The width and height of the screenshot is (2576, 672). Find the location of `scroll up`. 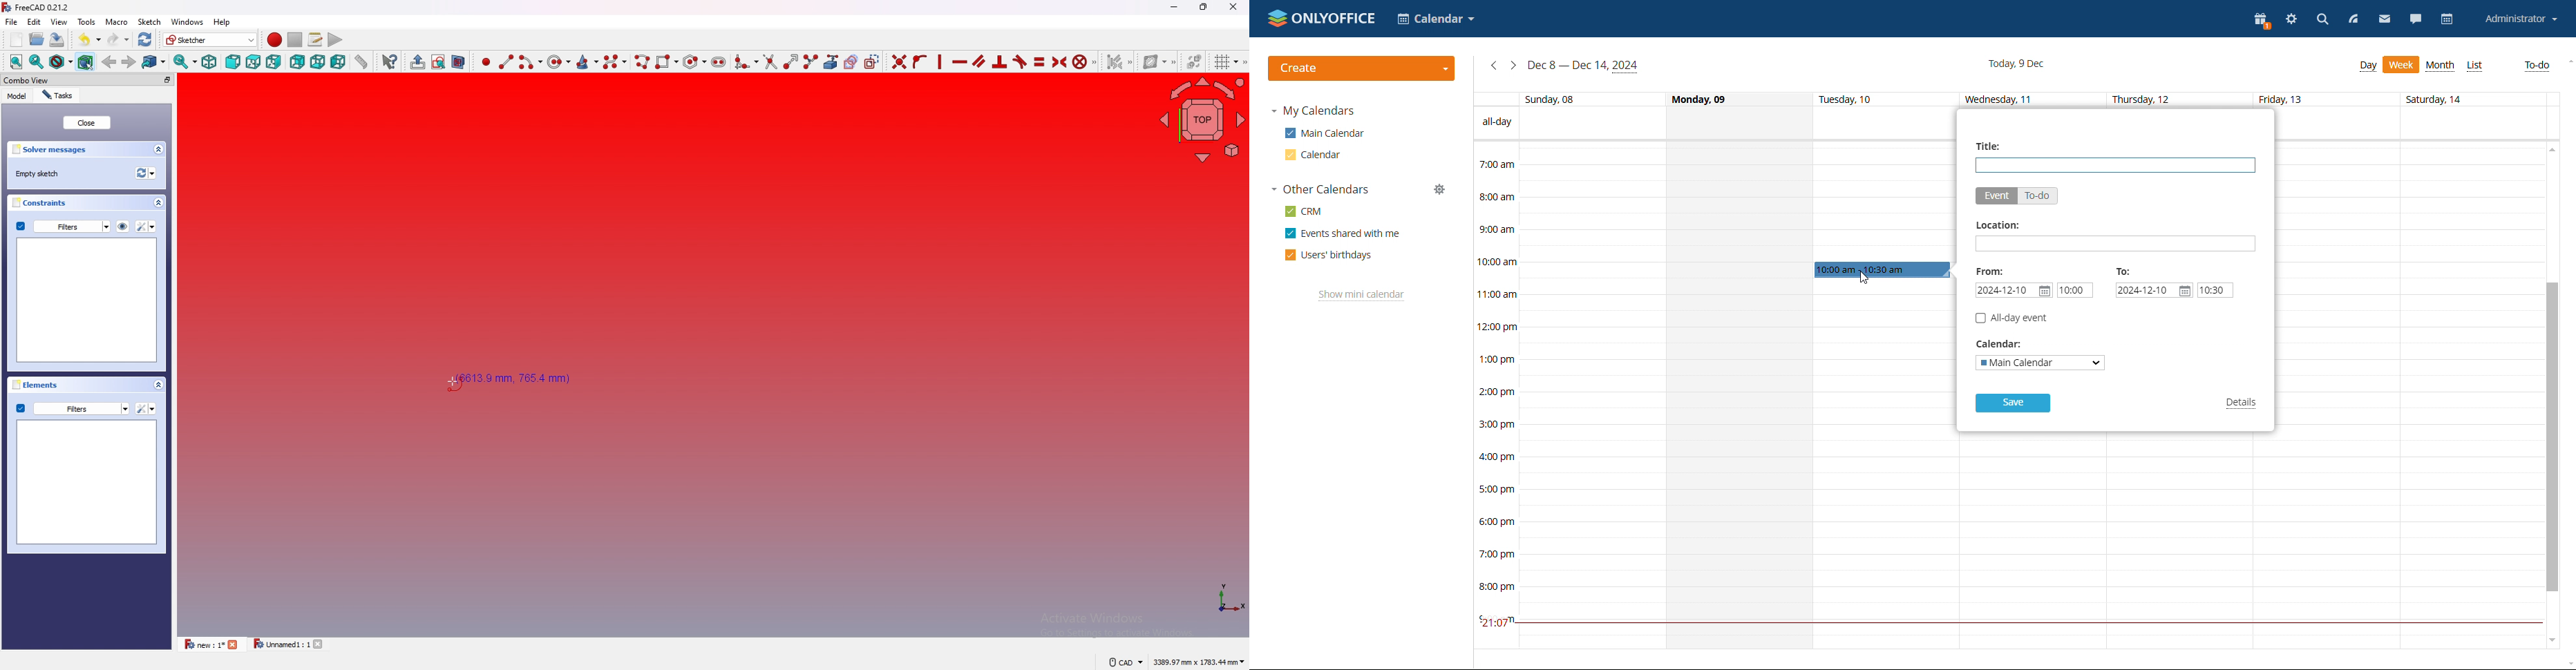

scroll up is located at coordinates (2568, 61).